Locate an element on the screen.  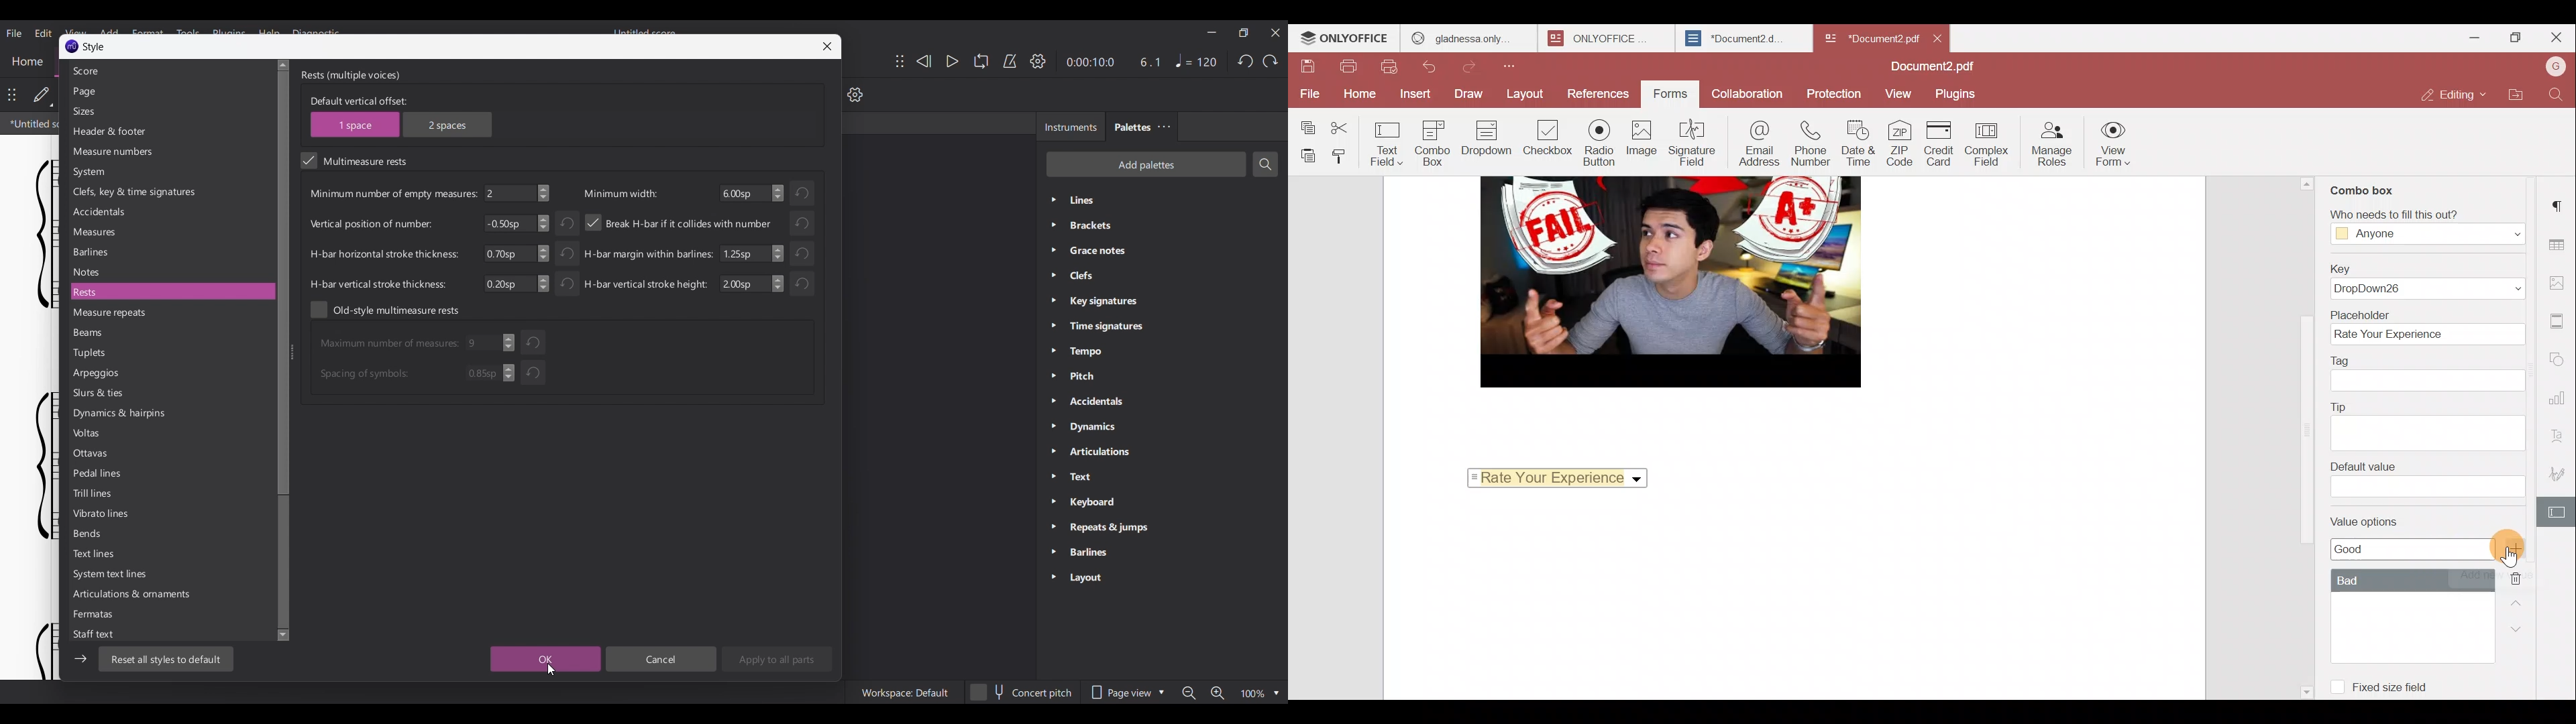
Checkbox is located at coordinates (1545, 139).